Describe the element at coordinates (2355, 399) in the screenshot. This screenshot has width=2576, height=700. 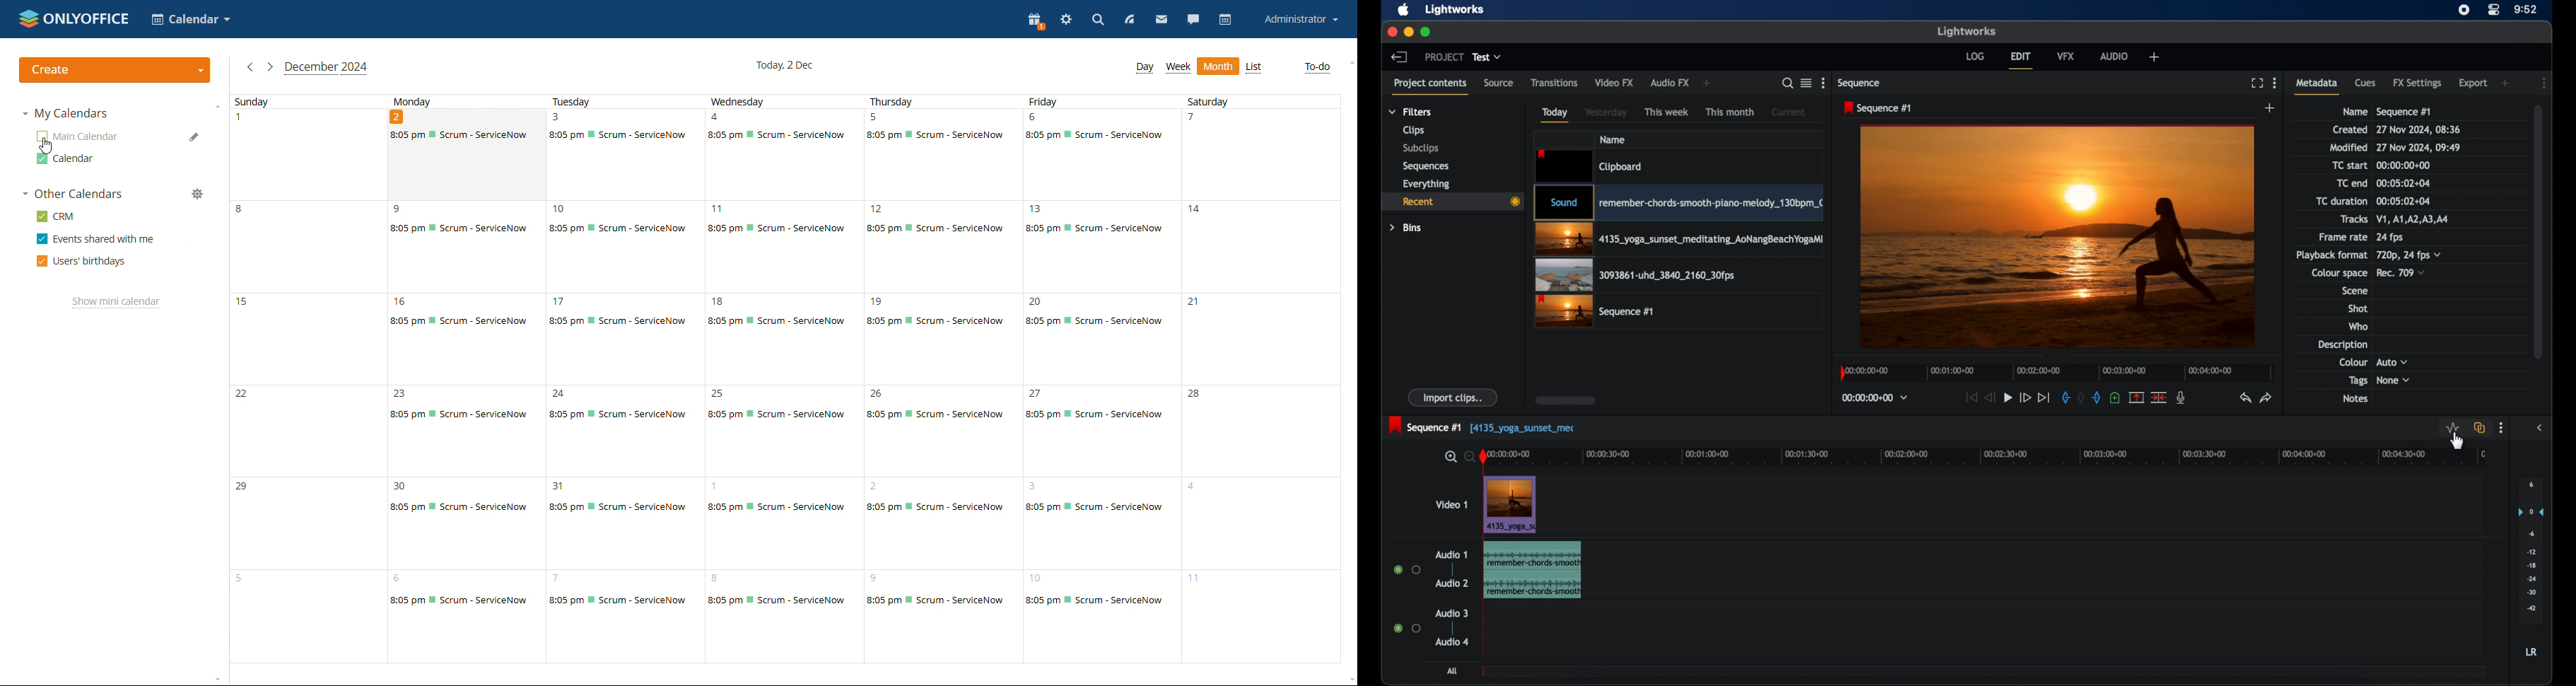
I see `notes` at that location.